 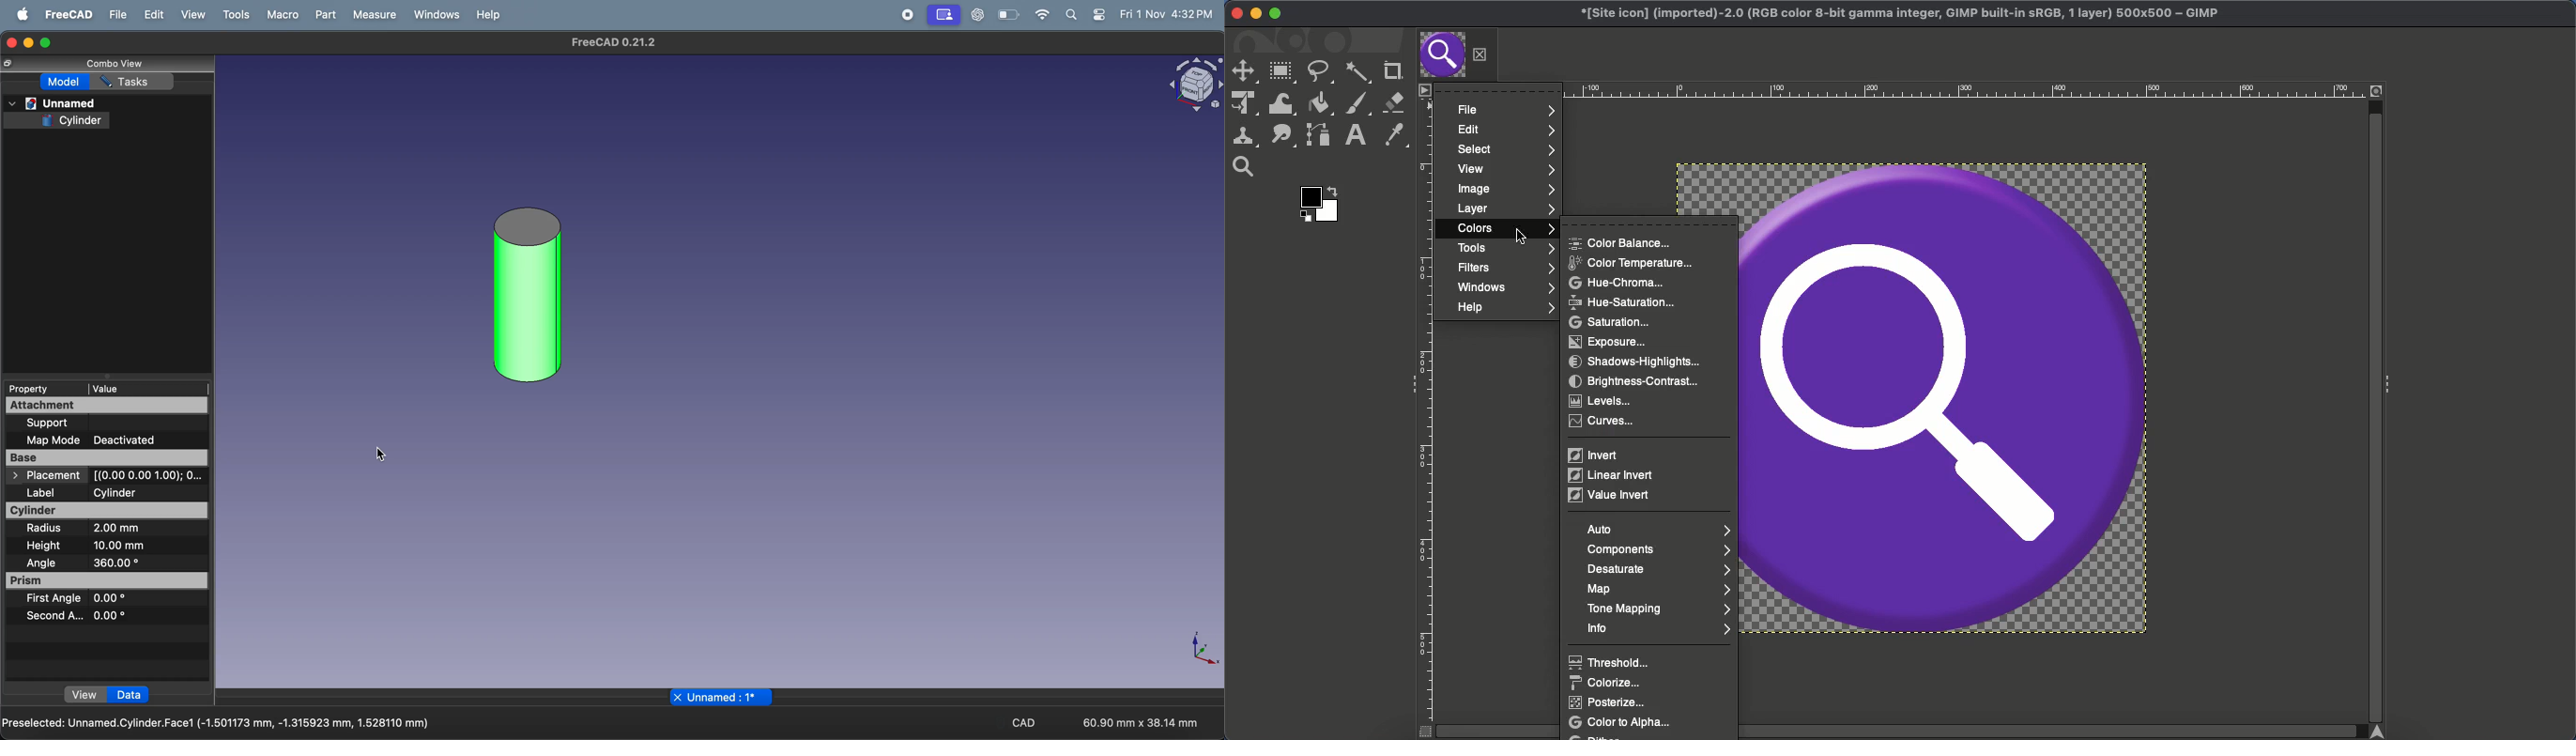 What do you see at coordinates (381, 455) in the screenshot?
I see `cursor` at bounding box center [381, 455].